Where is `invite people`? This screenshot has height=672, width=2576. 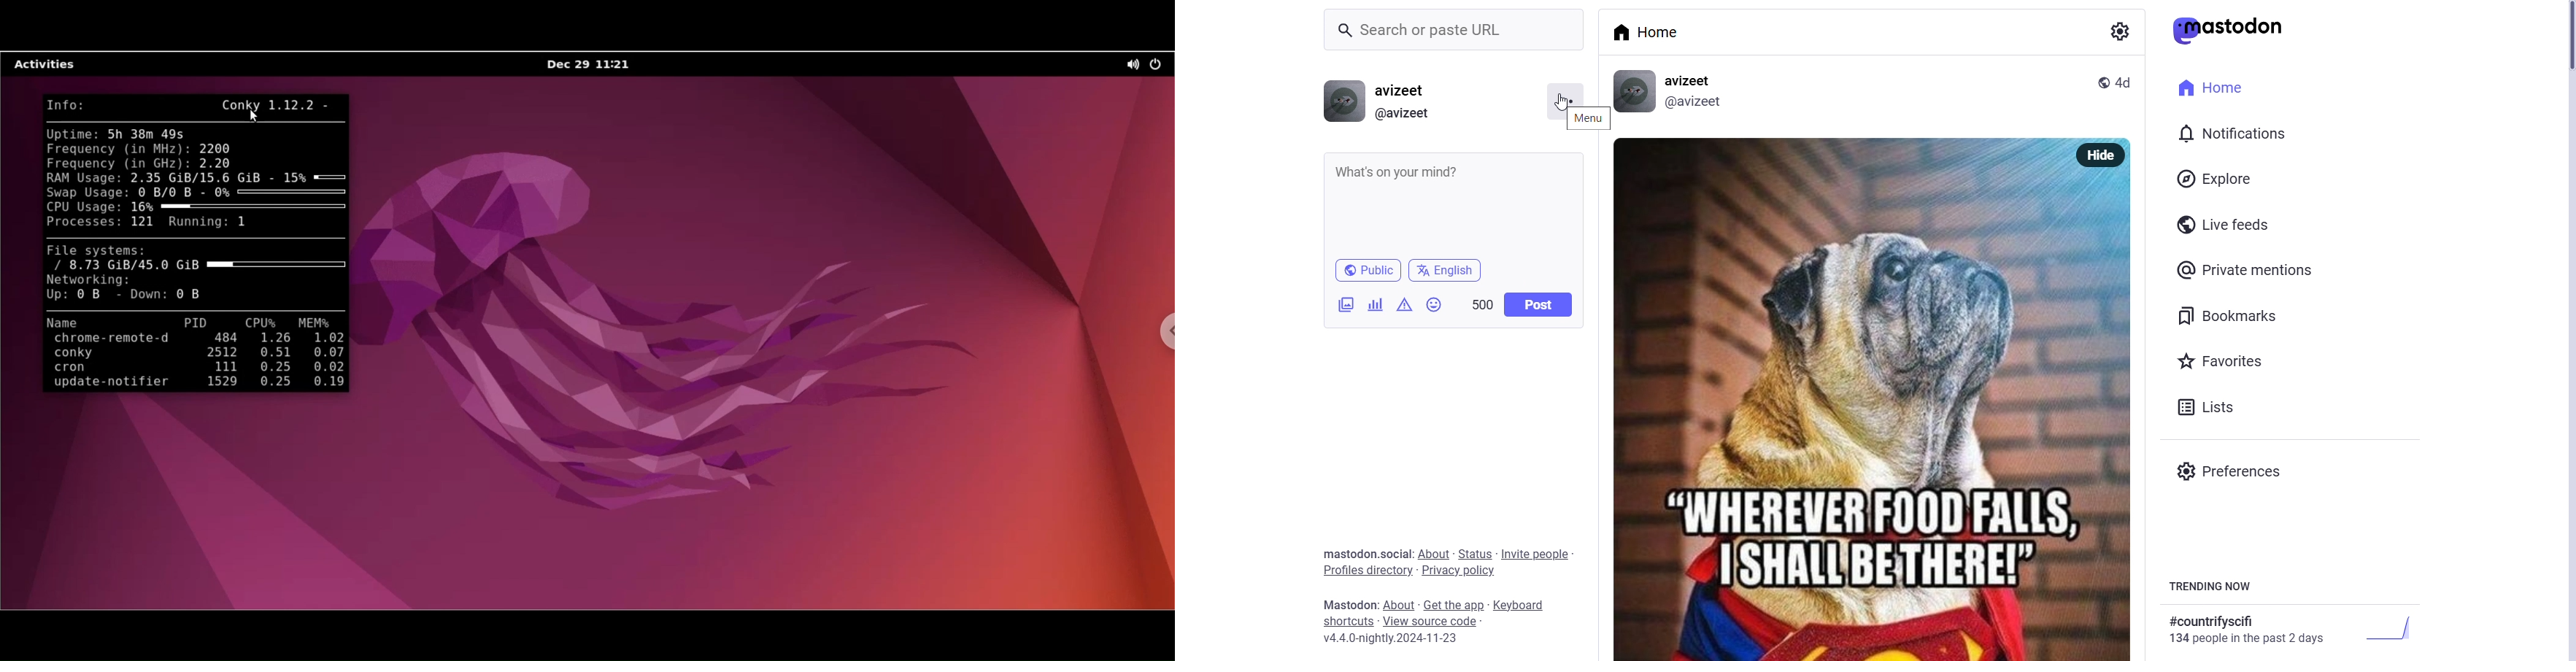
invite people is located at coordinates (1537, 553).